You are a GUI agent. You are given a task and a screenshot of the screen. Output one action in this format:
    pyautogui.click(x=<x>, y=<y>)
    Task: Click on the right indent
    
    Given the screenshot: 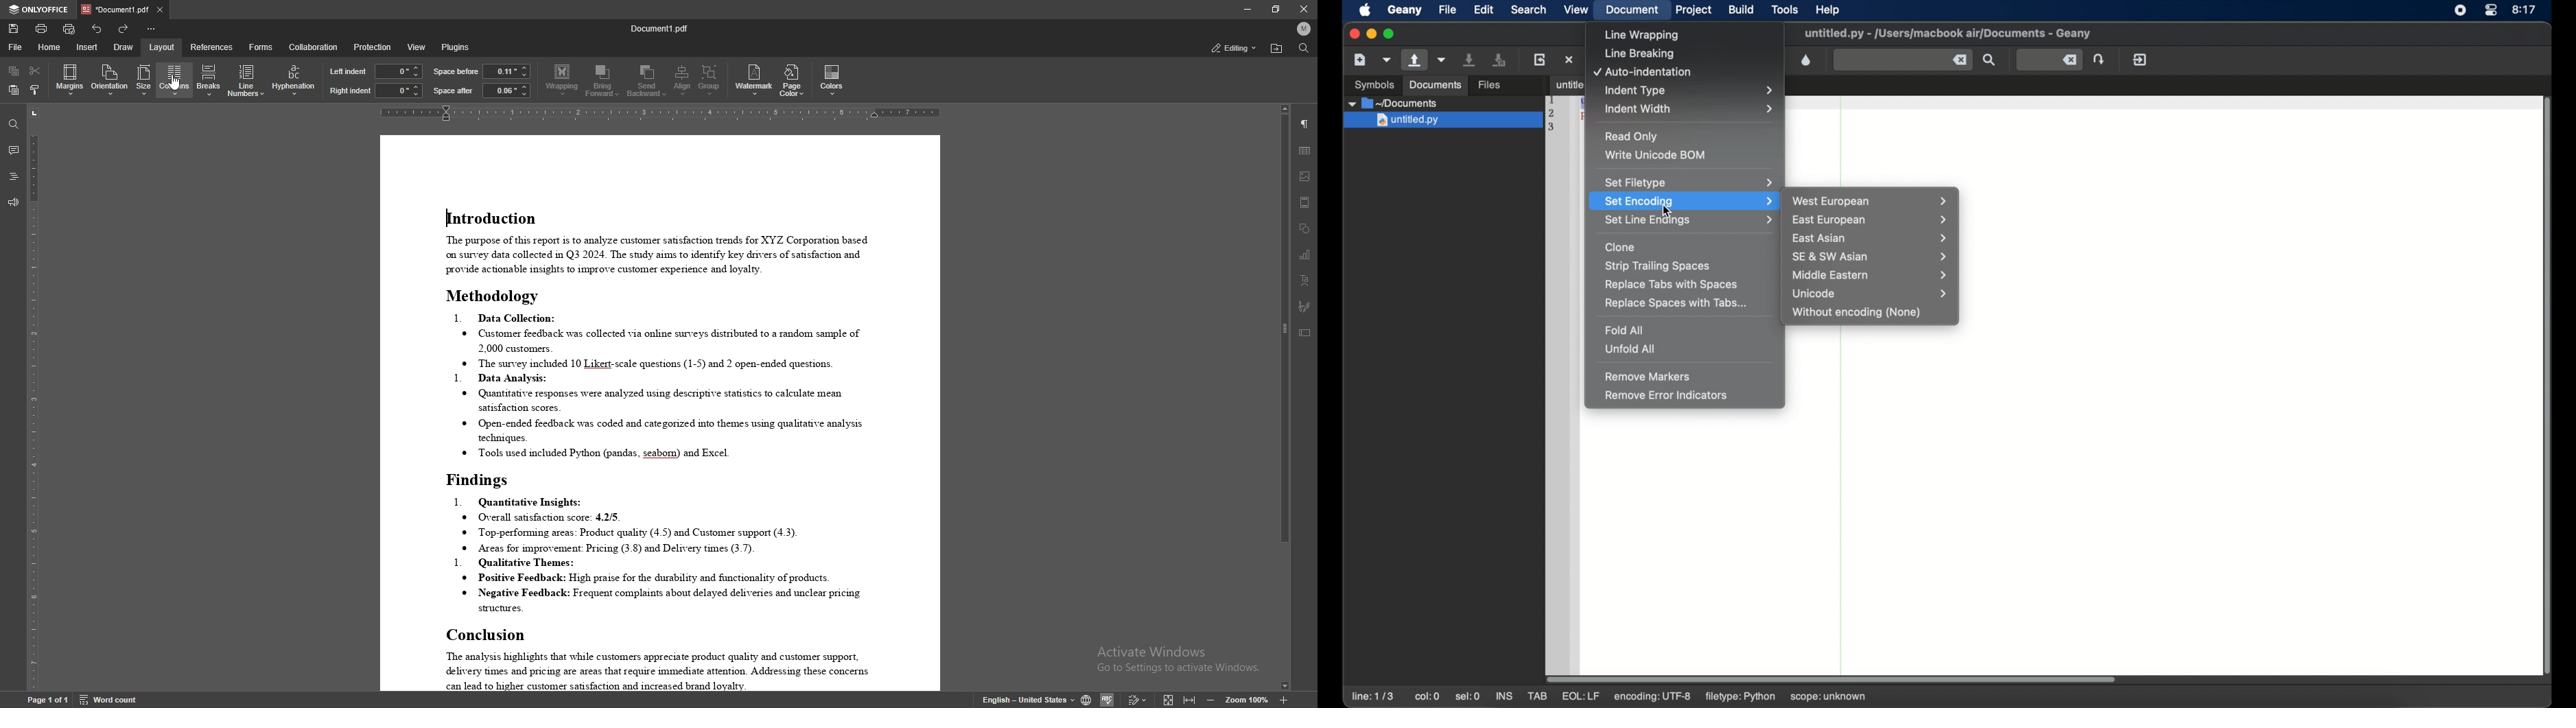 What is the action you would take?
    pyautogui.click(x=351, y=91)
    